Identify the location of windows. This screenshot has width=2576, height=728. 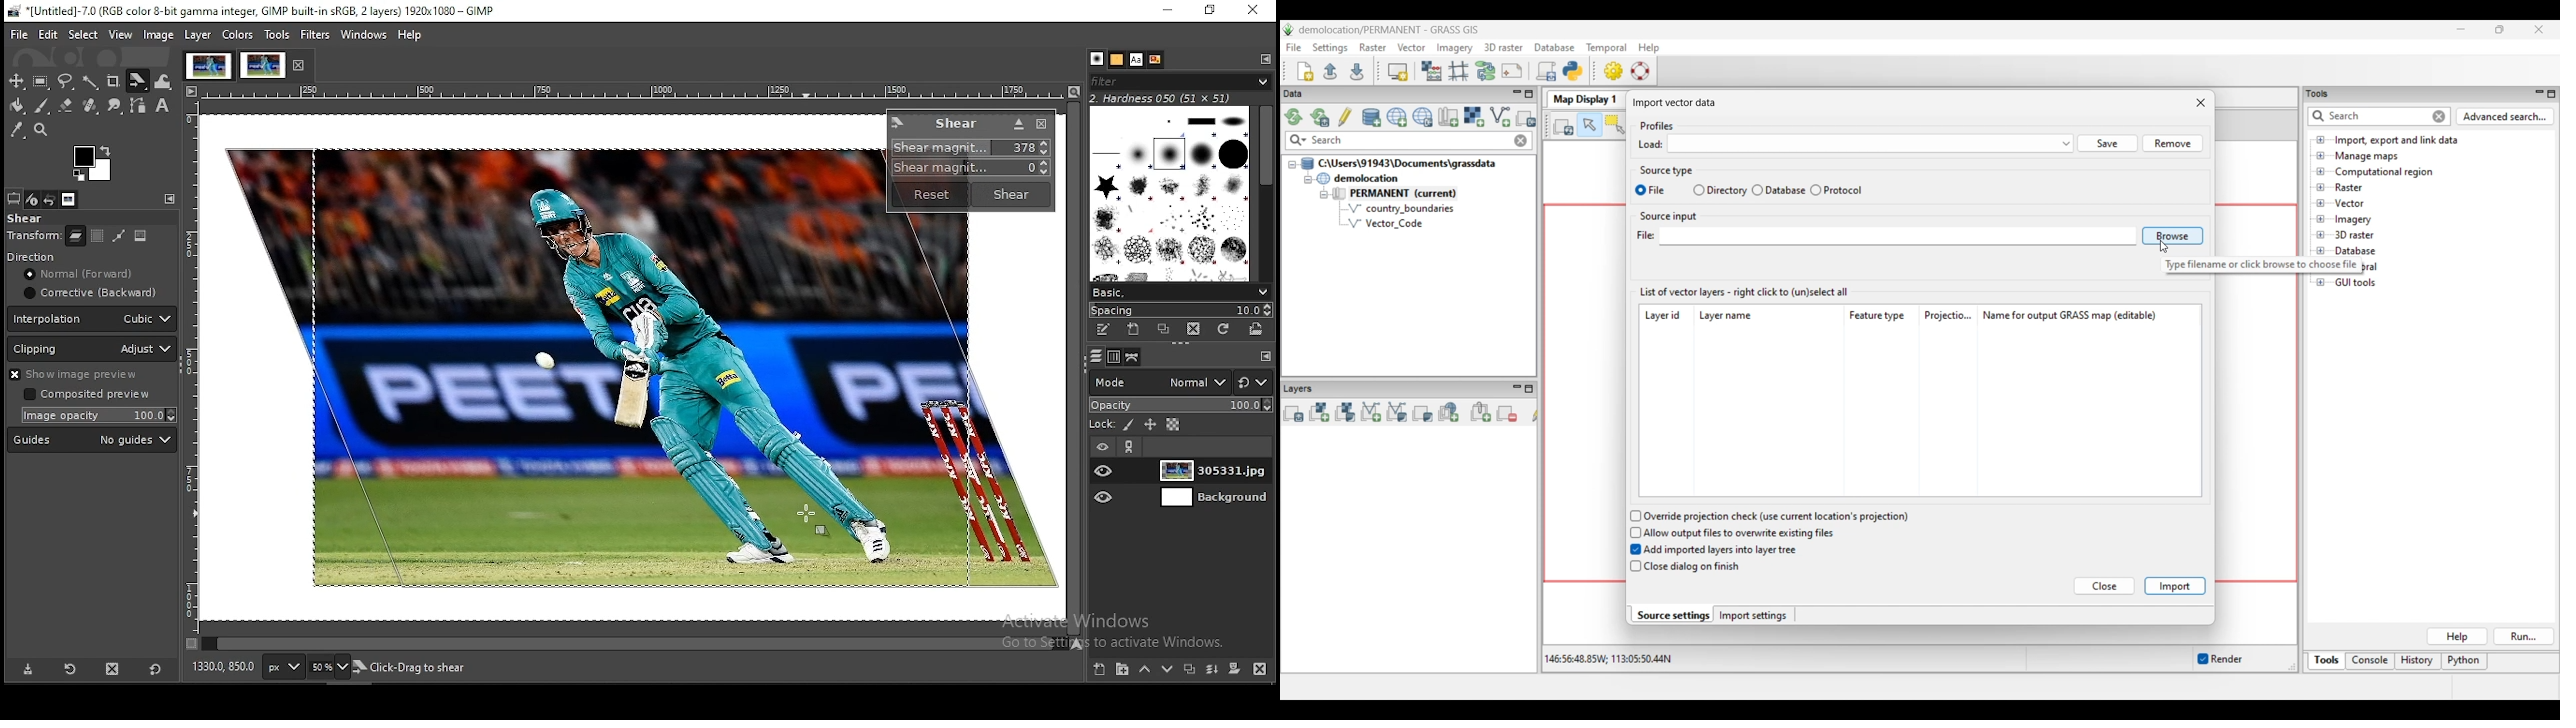
(365, 35).